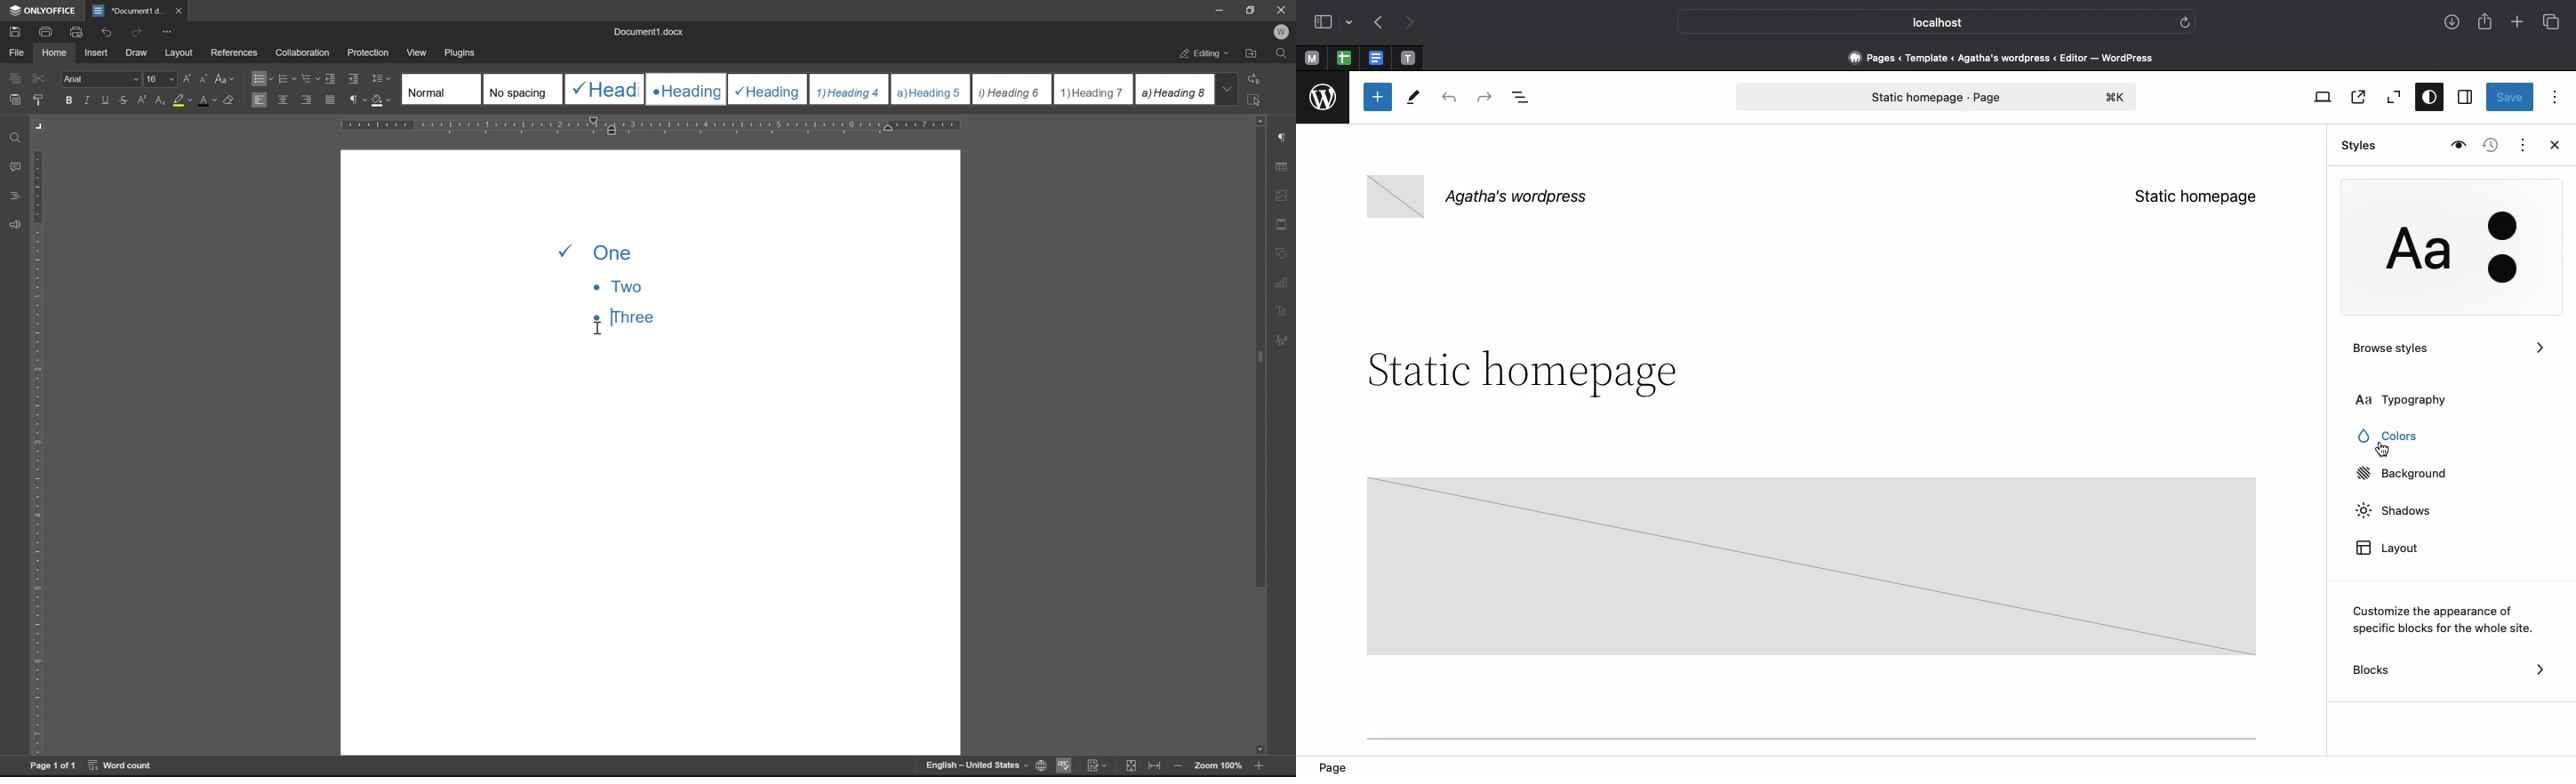  I want to click on Typography, so click(2423, 399).